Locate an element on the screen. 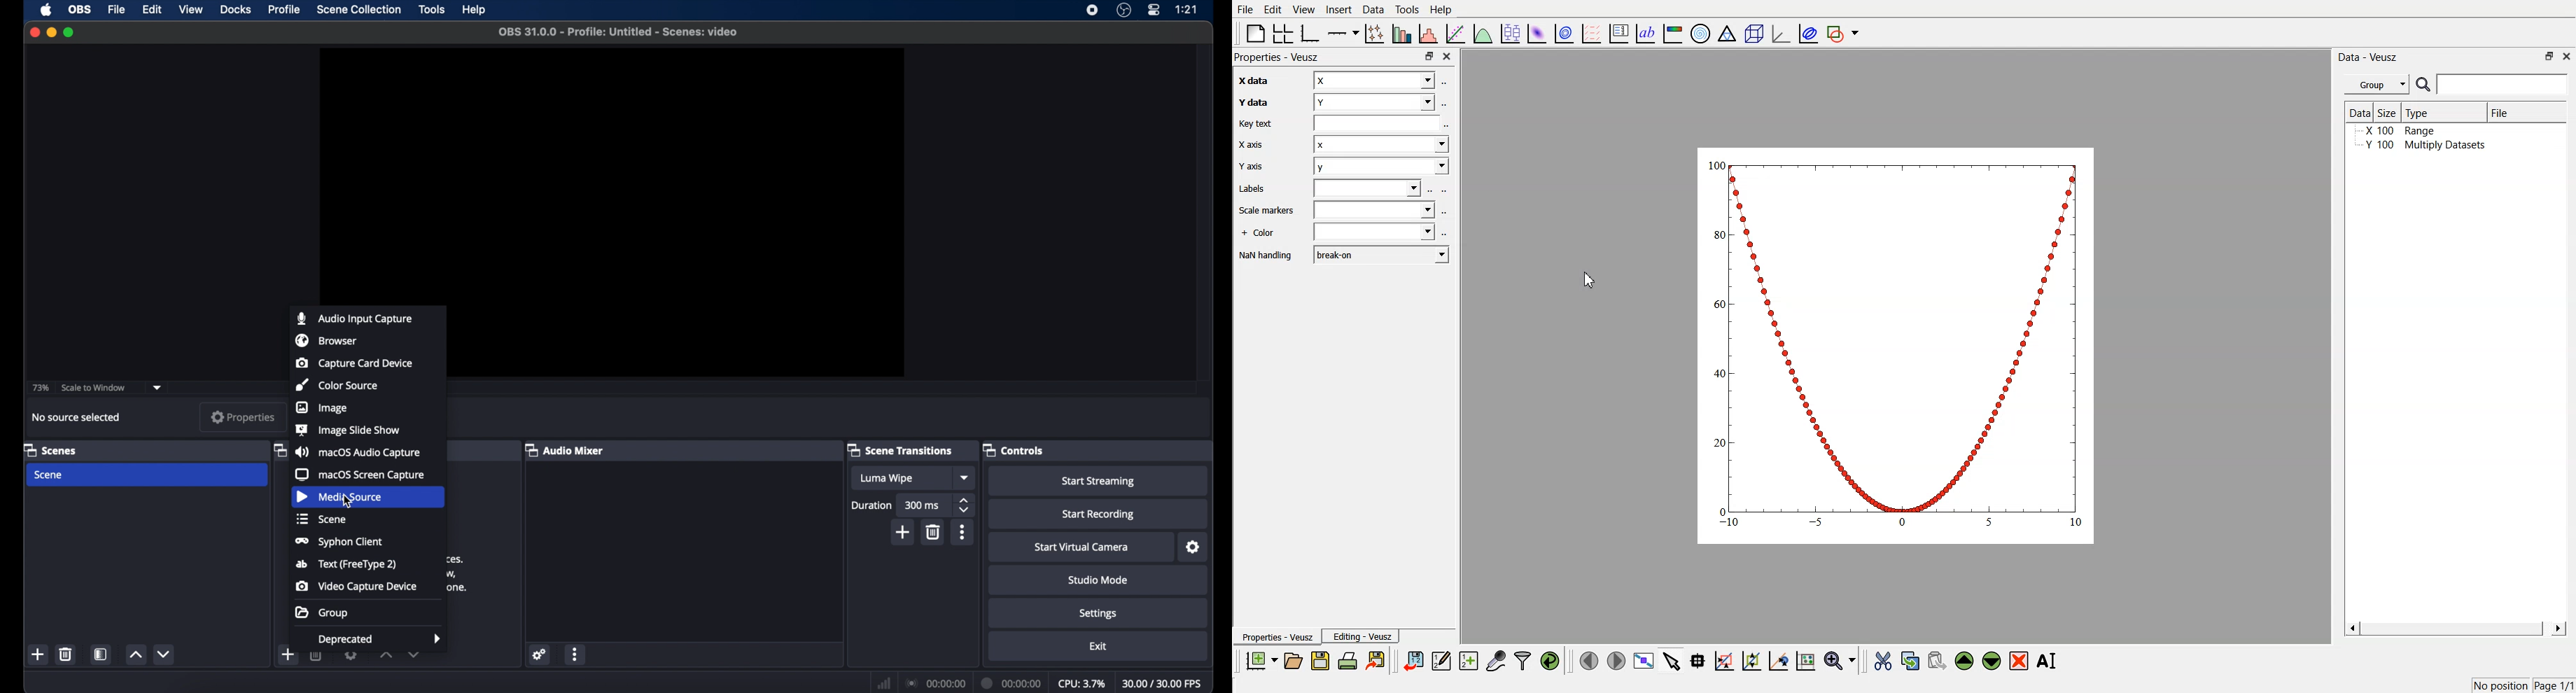 The image size is (2576, 700). fps is located at coordinates (1162, 683).